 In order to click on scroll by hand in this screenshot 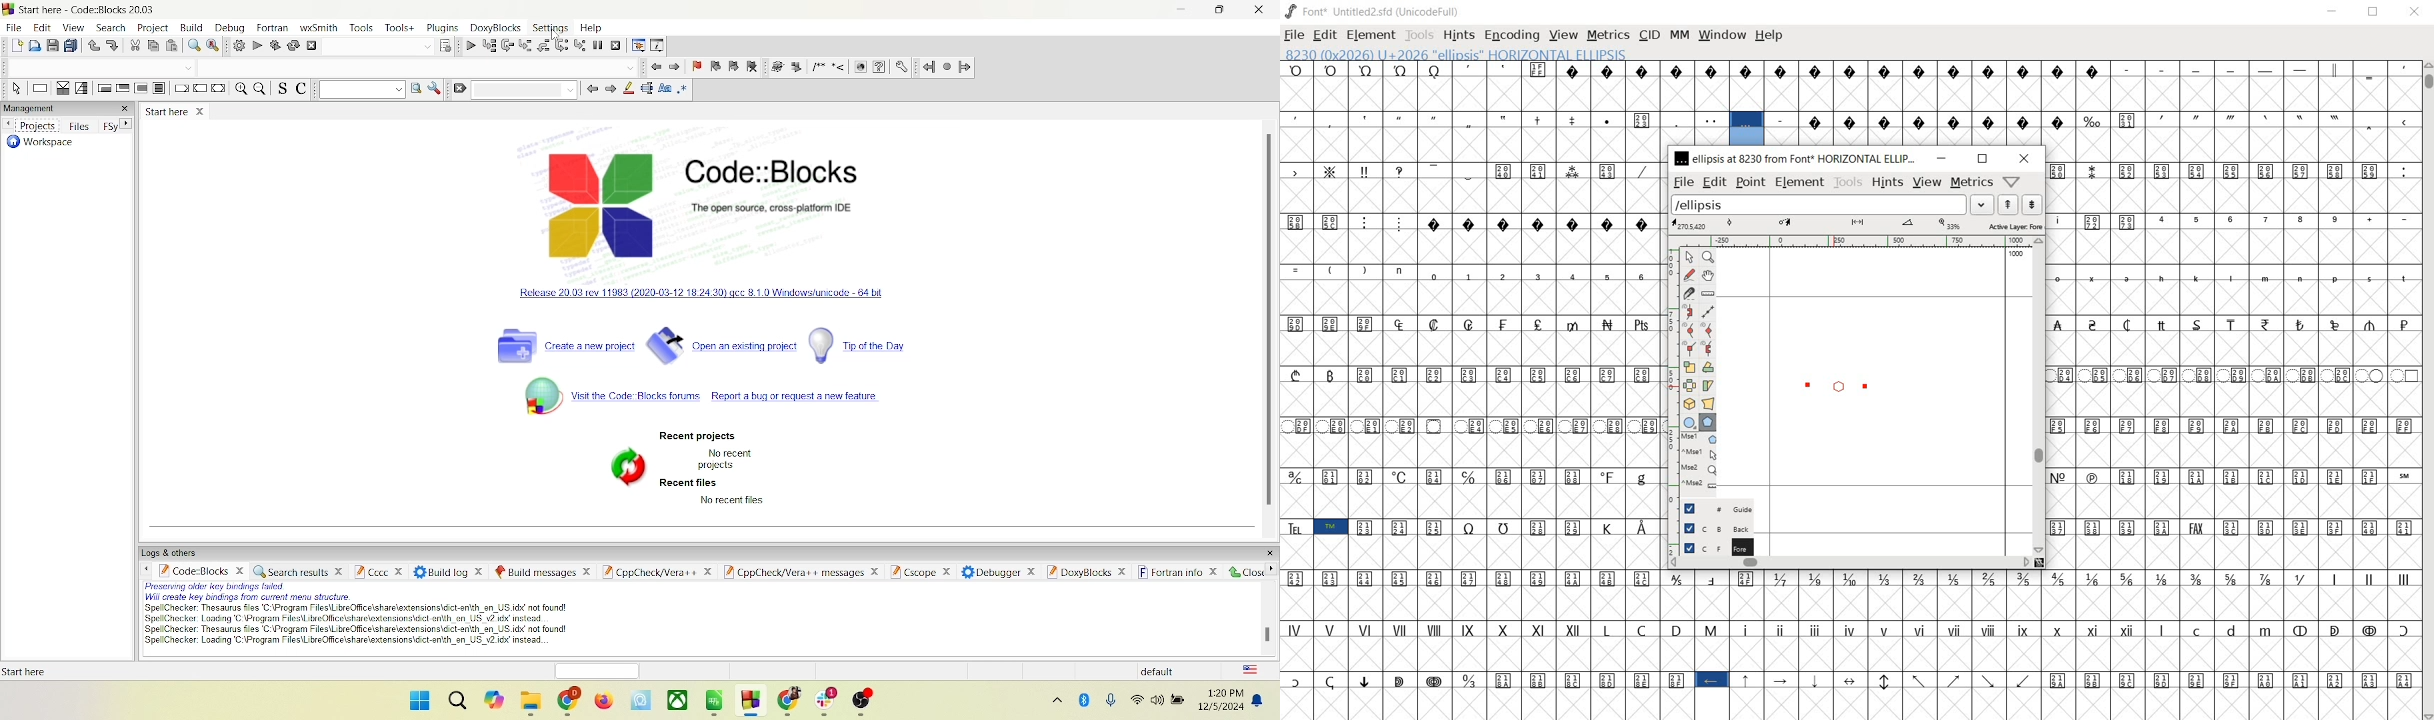, I will do `click(1709, 277)`.